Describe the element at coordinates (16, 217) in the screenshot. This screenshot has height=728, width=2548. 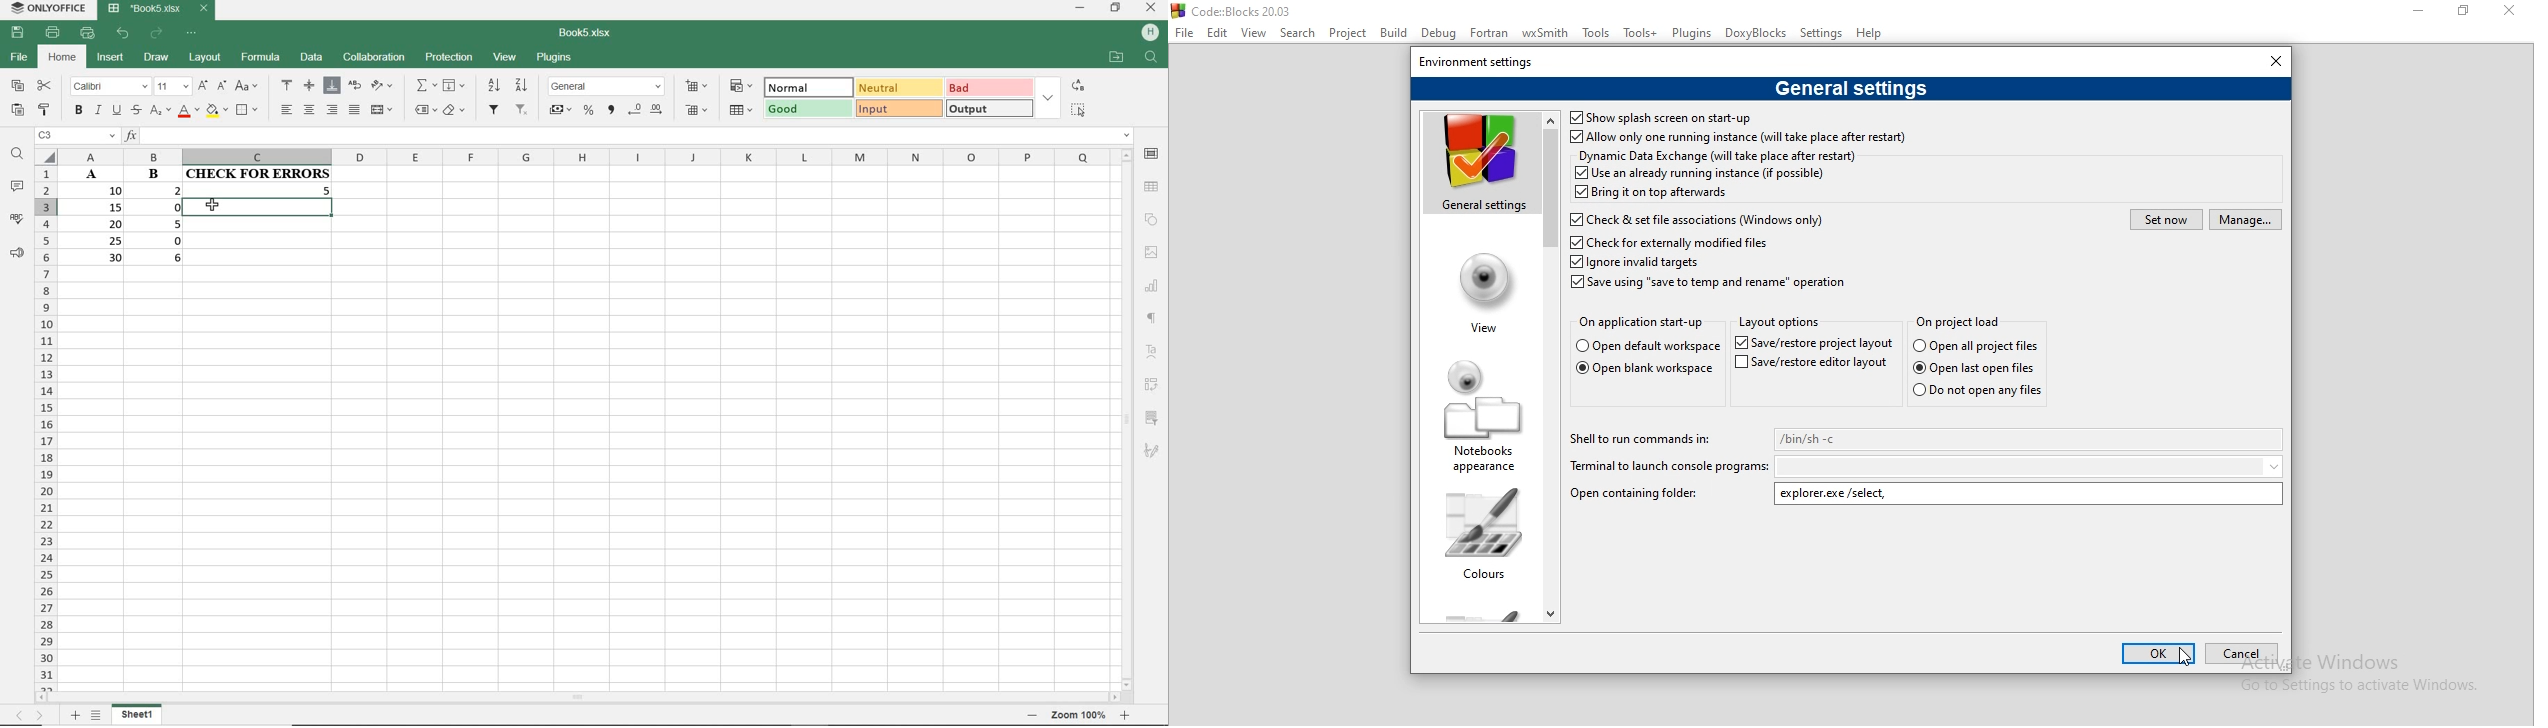
I see `SPELL CHECKING` at that location.